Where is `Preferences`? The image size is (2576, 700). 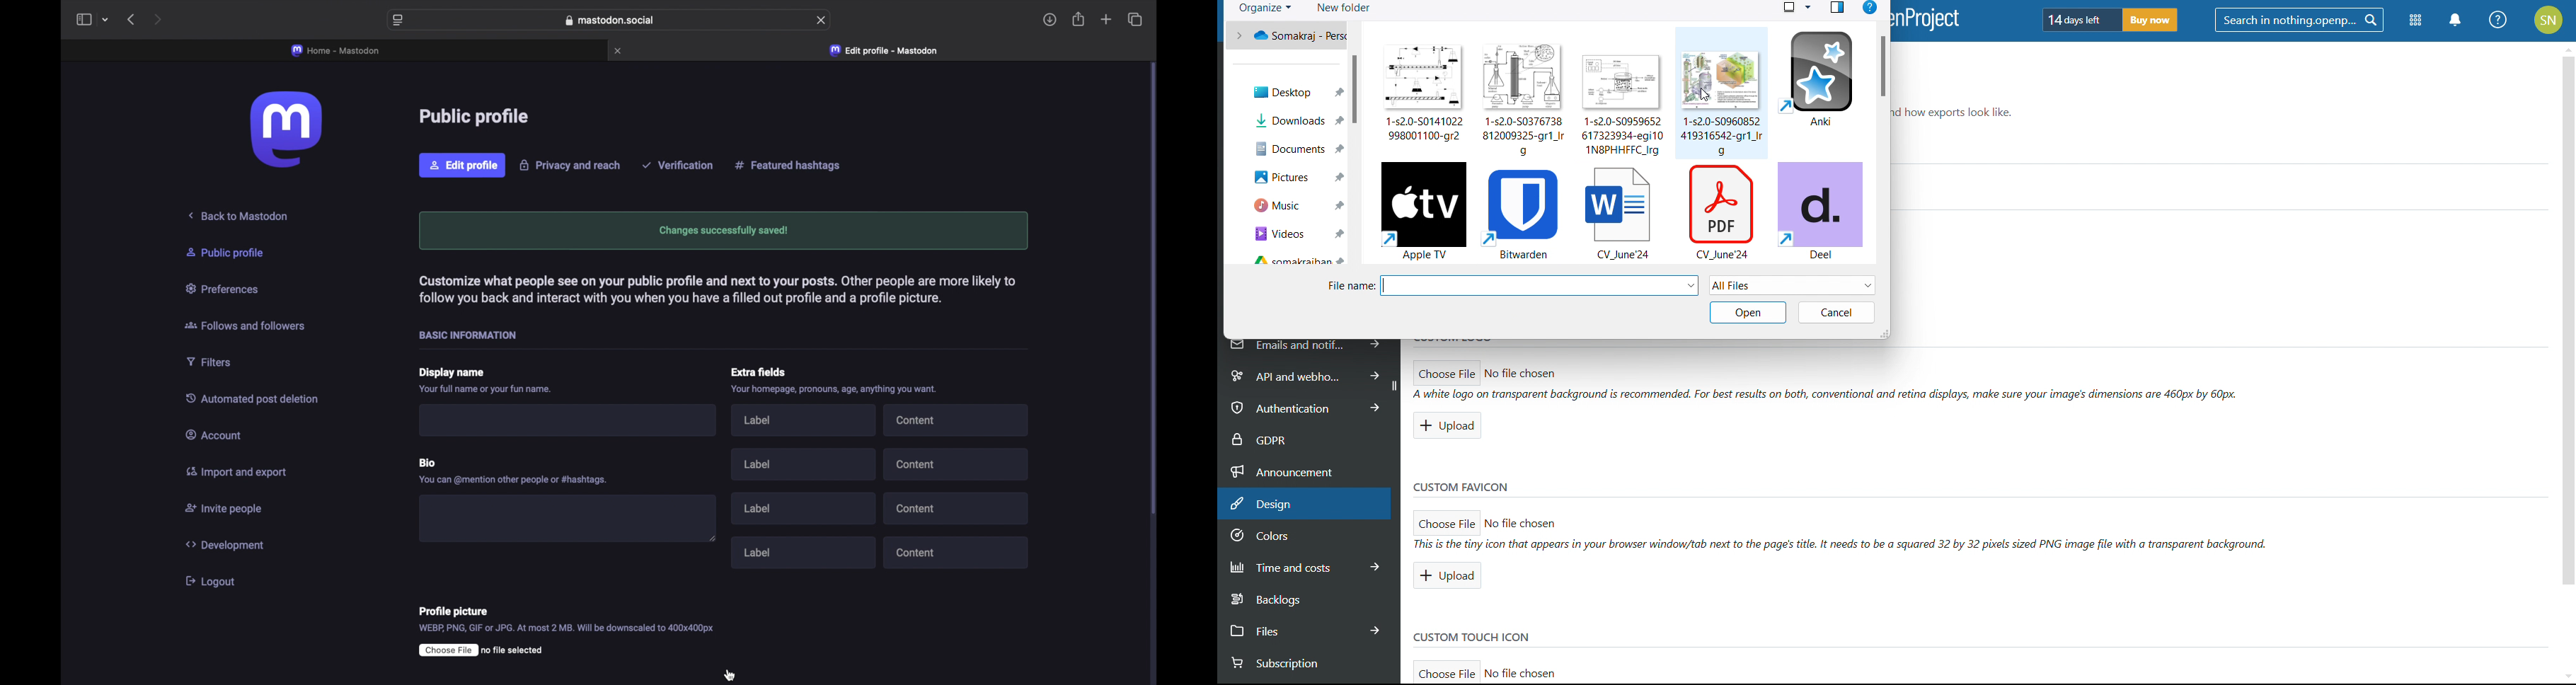 Preferences is located at coordinates (220, 292).